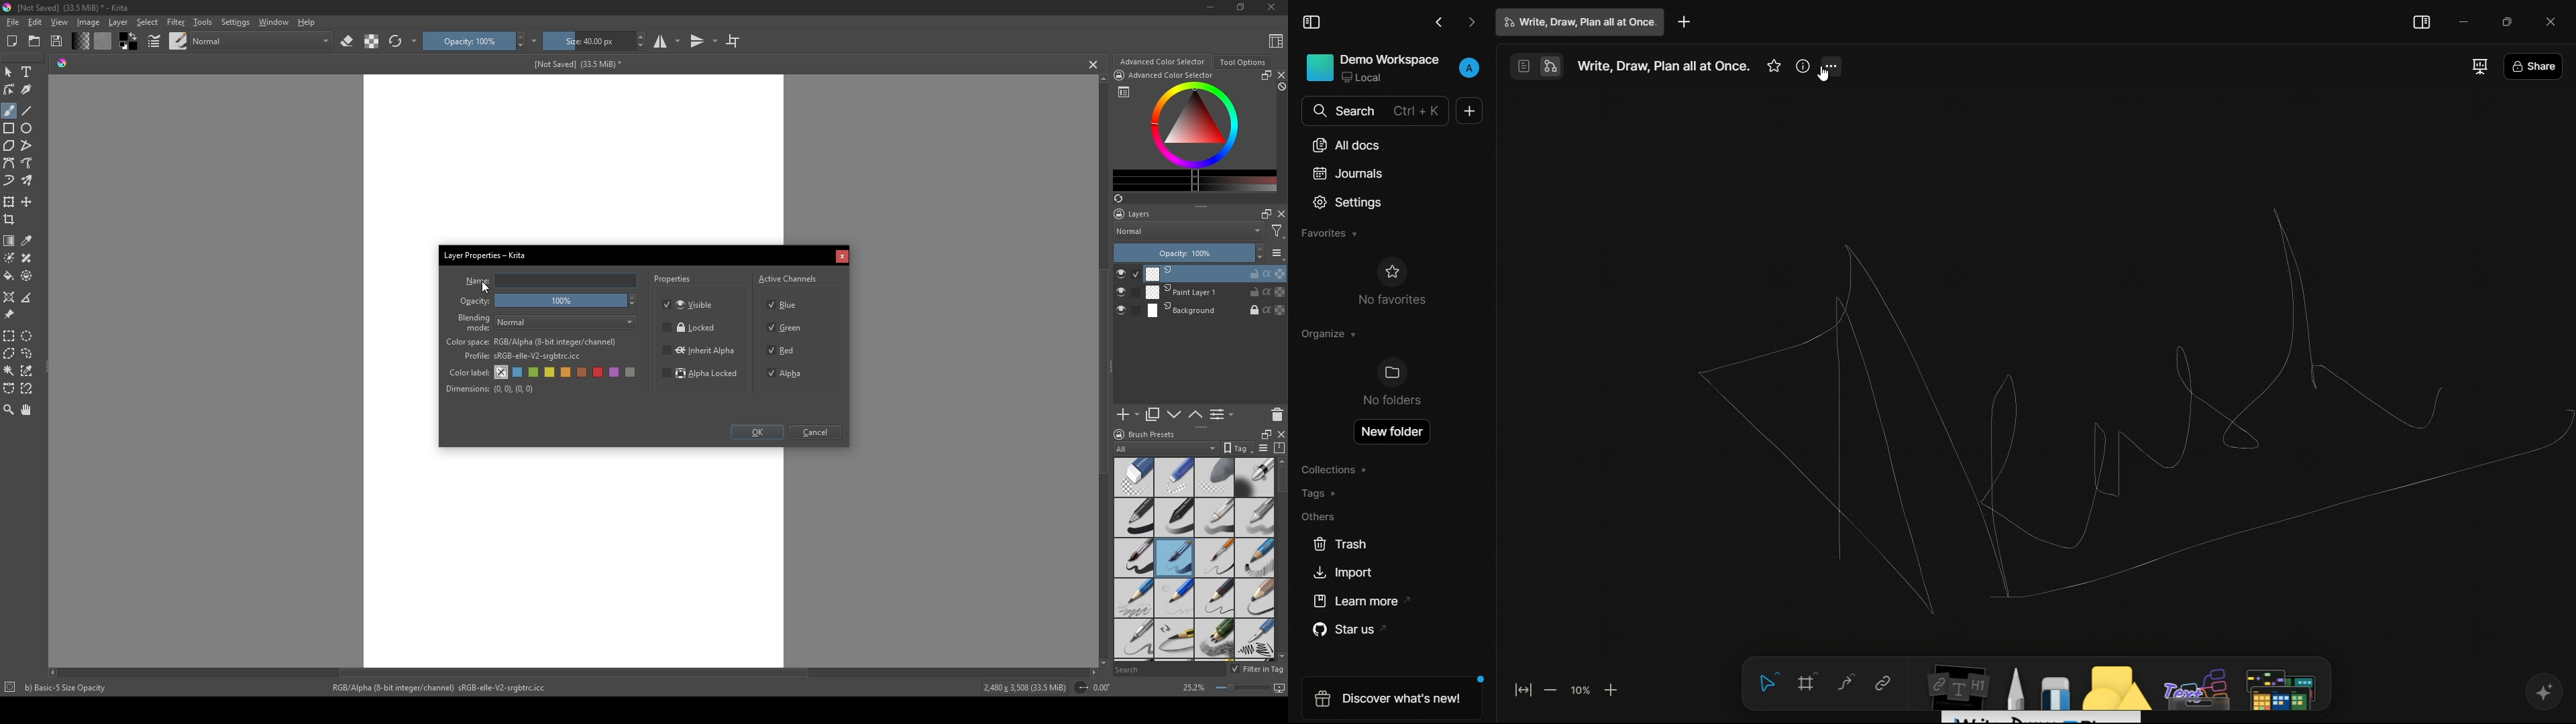 The height and width of the screenshot is (728, 2576). I want to click on select, so click(1768, 682).